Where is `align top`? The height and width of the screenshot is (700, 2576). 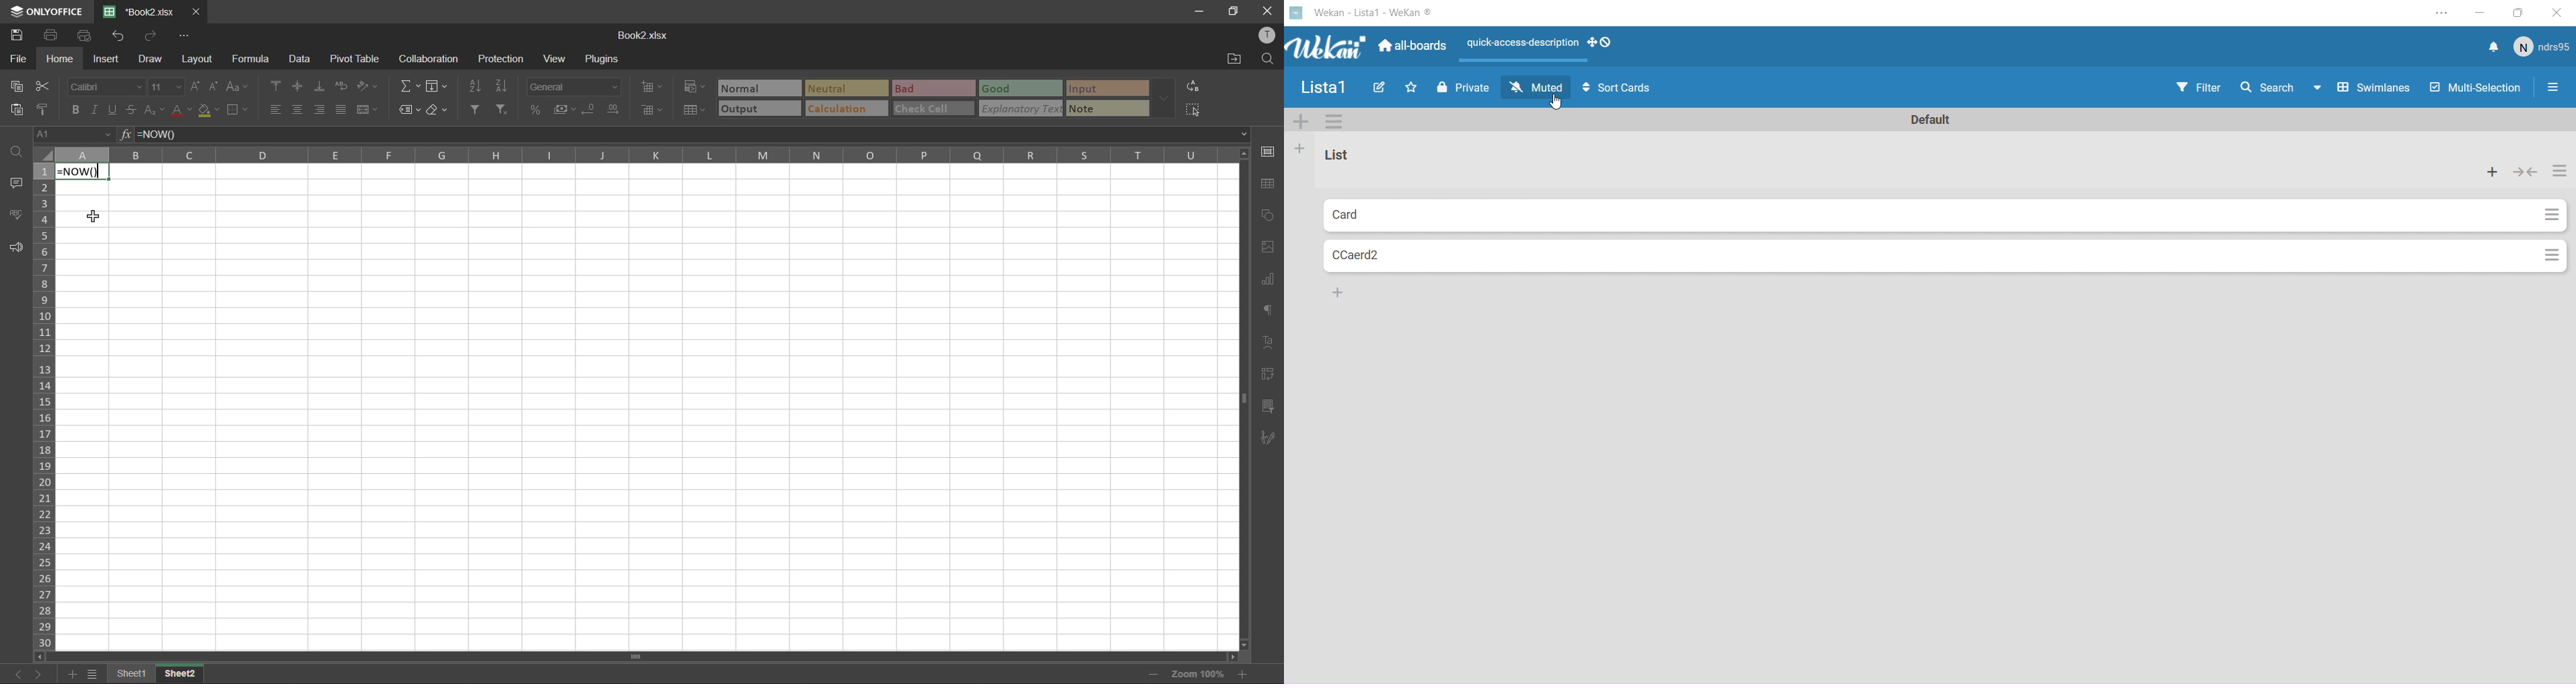 align top is located at coordinates (279, 86).